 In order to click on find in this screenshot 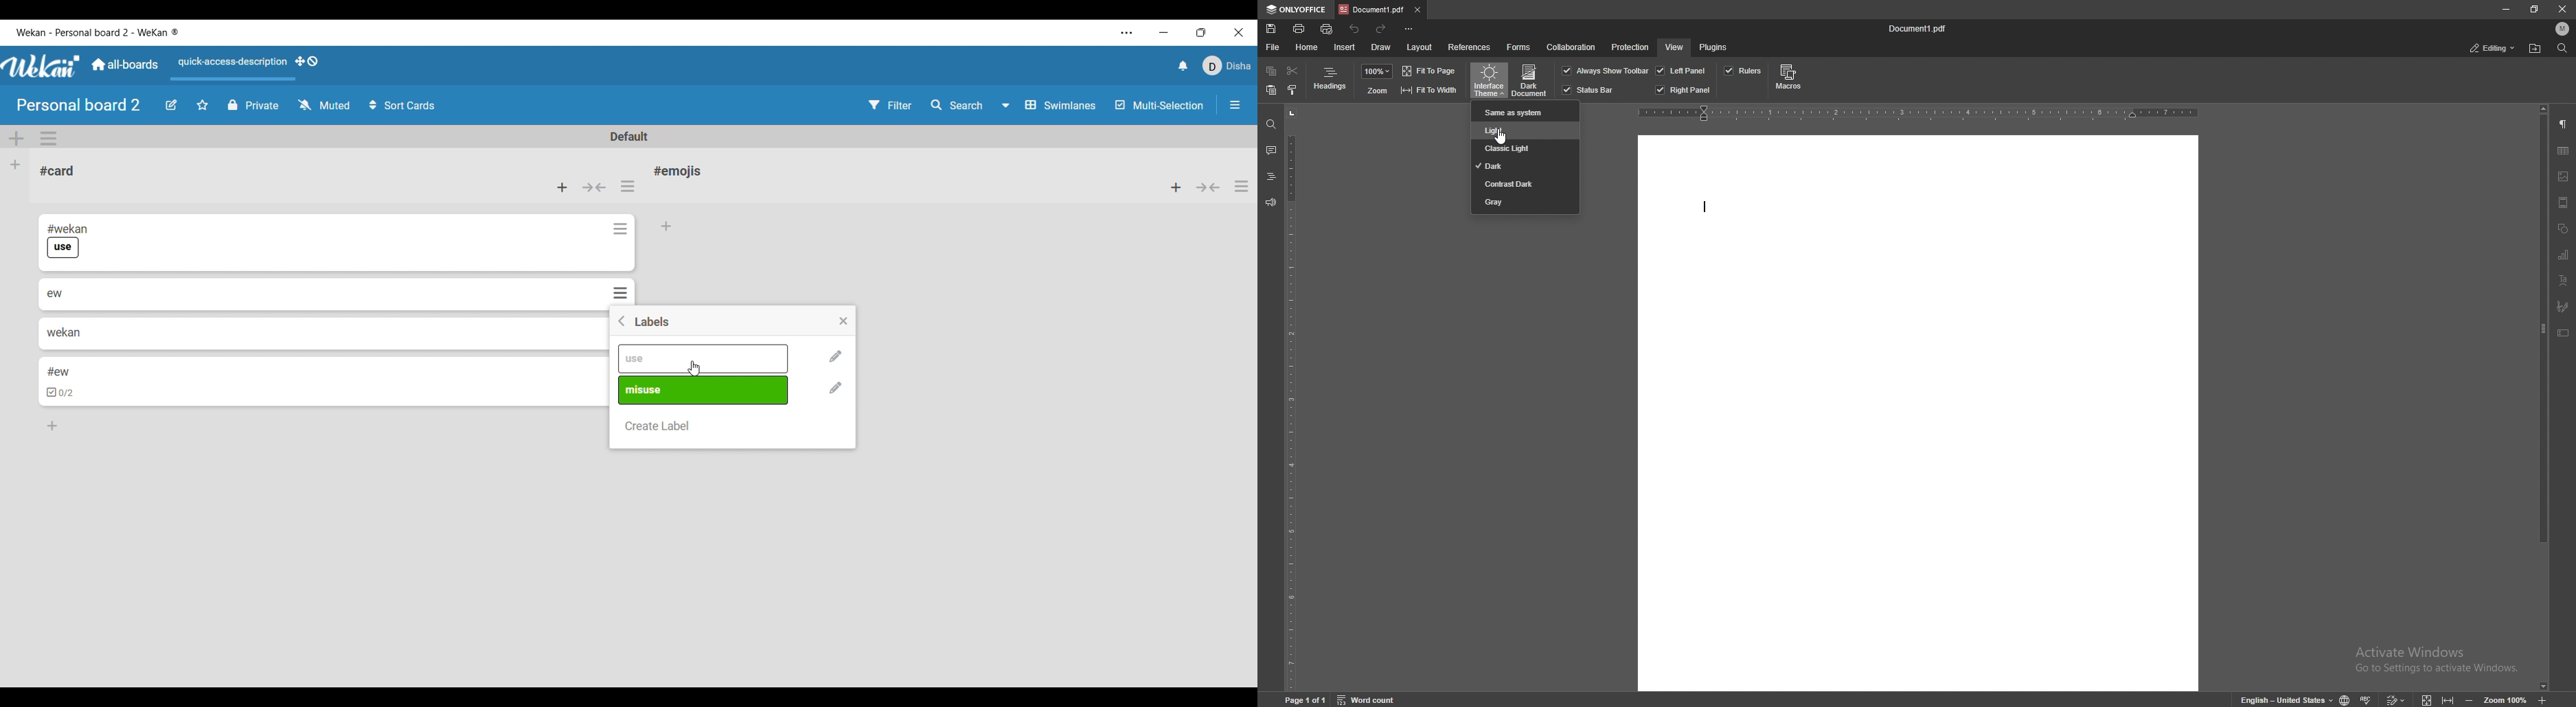, I will do `click(1270, 124)`.